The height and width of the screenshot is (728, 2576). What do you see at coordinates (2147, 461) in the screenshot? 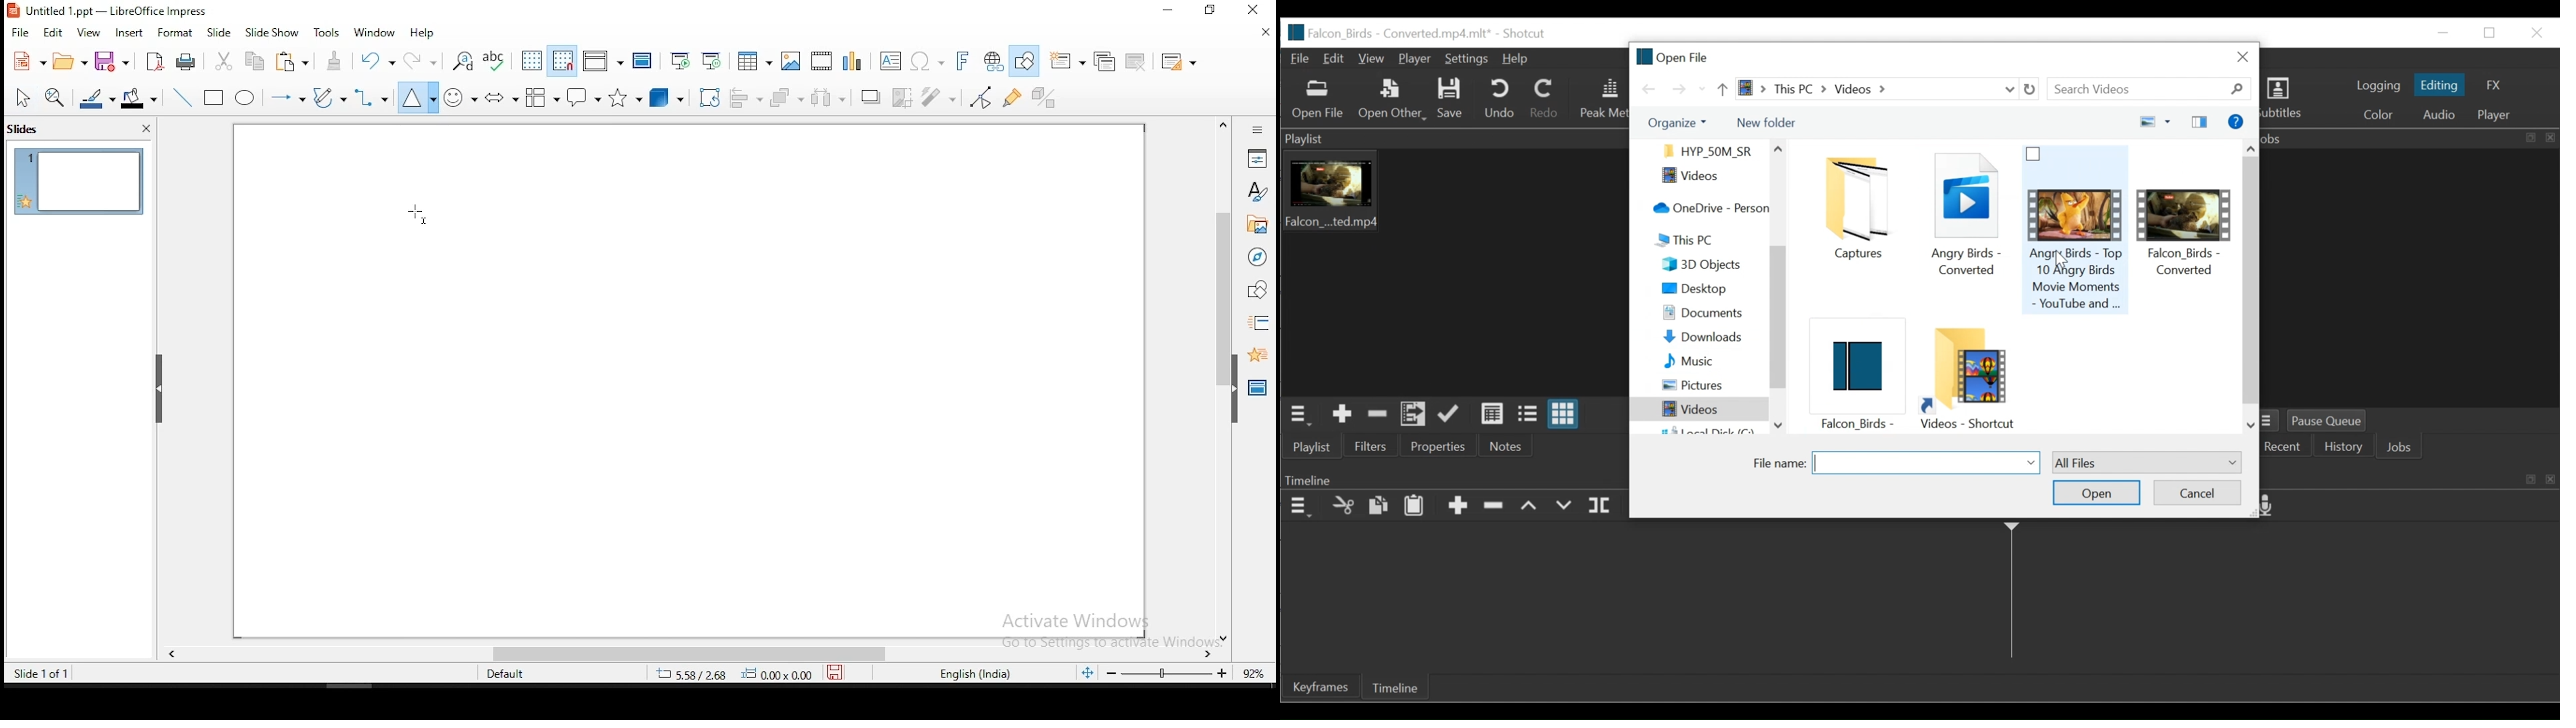
I see `Select ` at bounding box center [2147, 461].